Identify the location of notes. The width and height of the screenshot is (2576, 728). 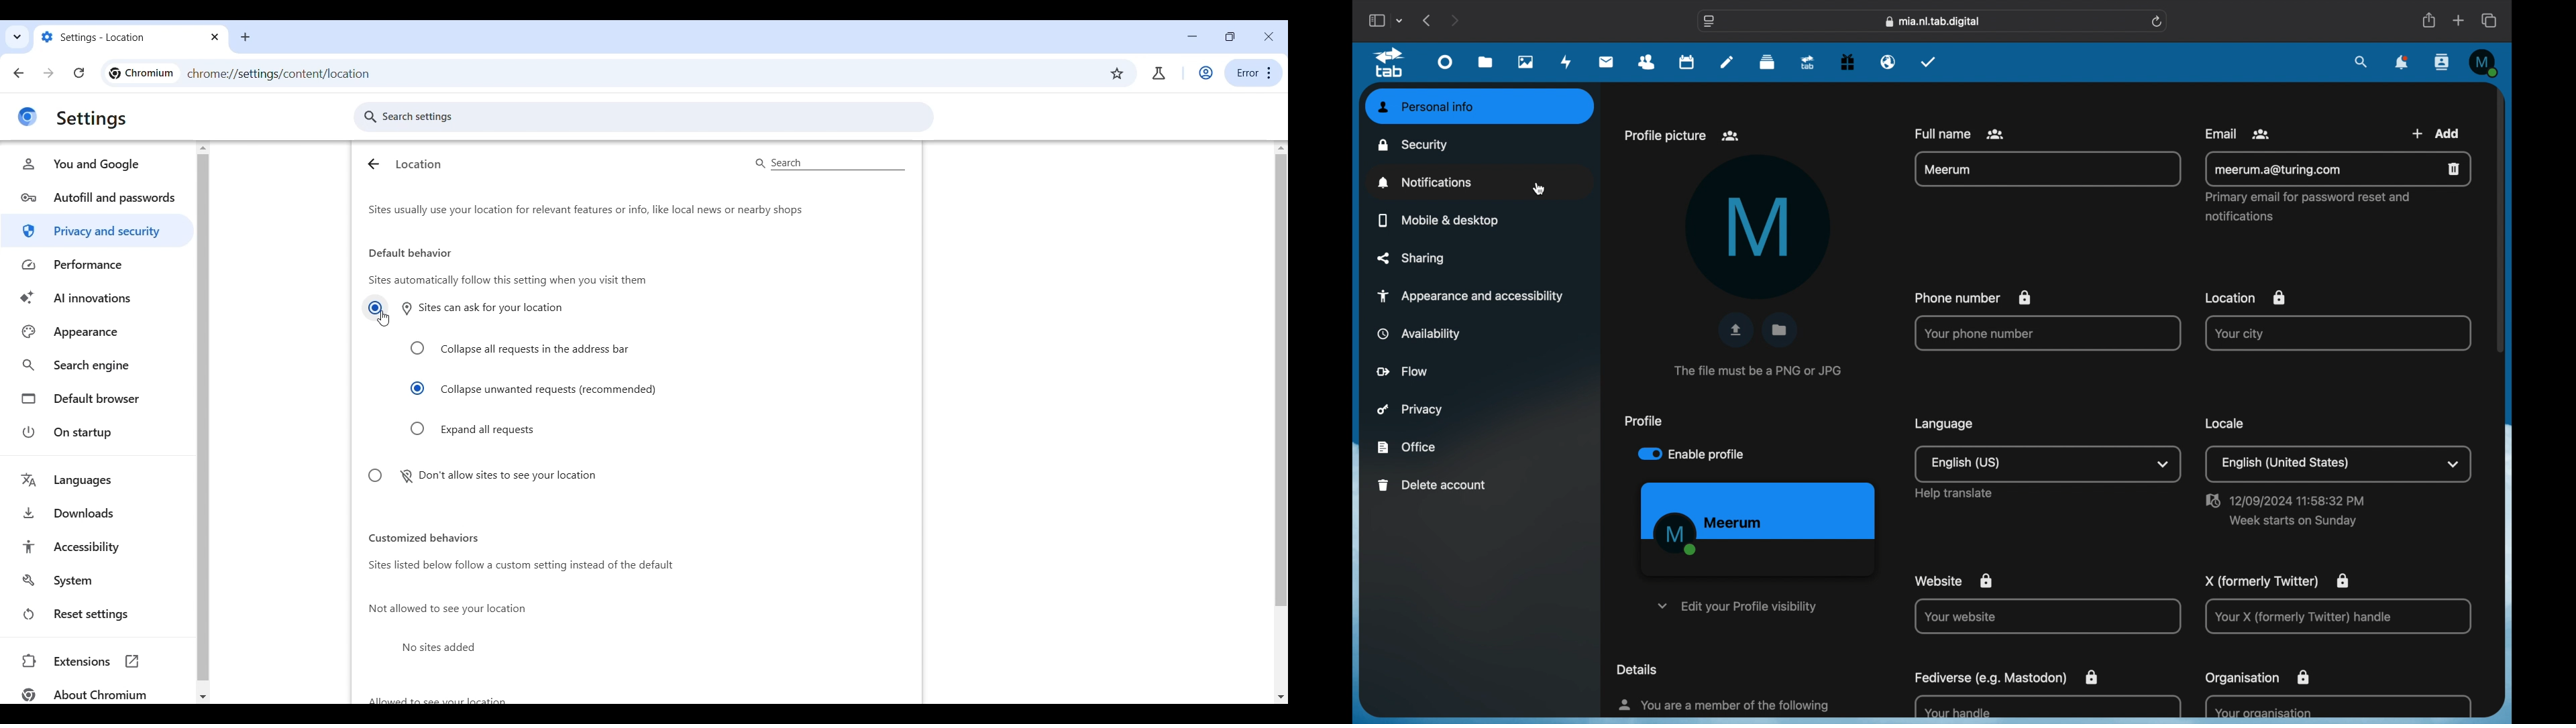
(1727, 61).